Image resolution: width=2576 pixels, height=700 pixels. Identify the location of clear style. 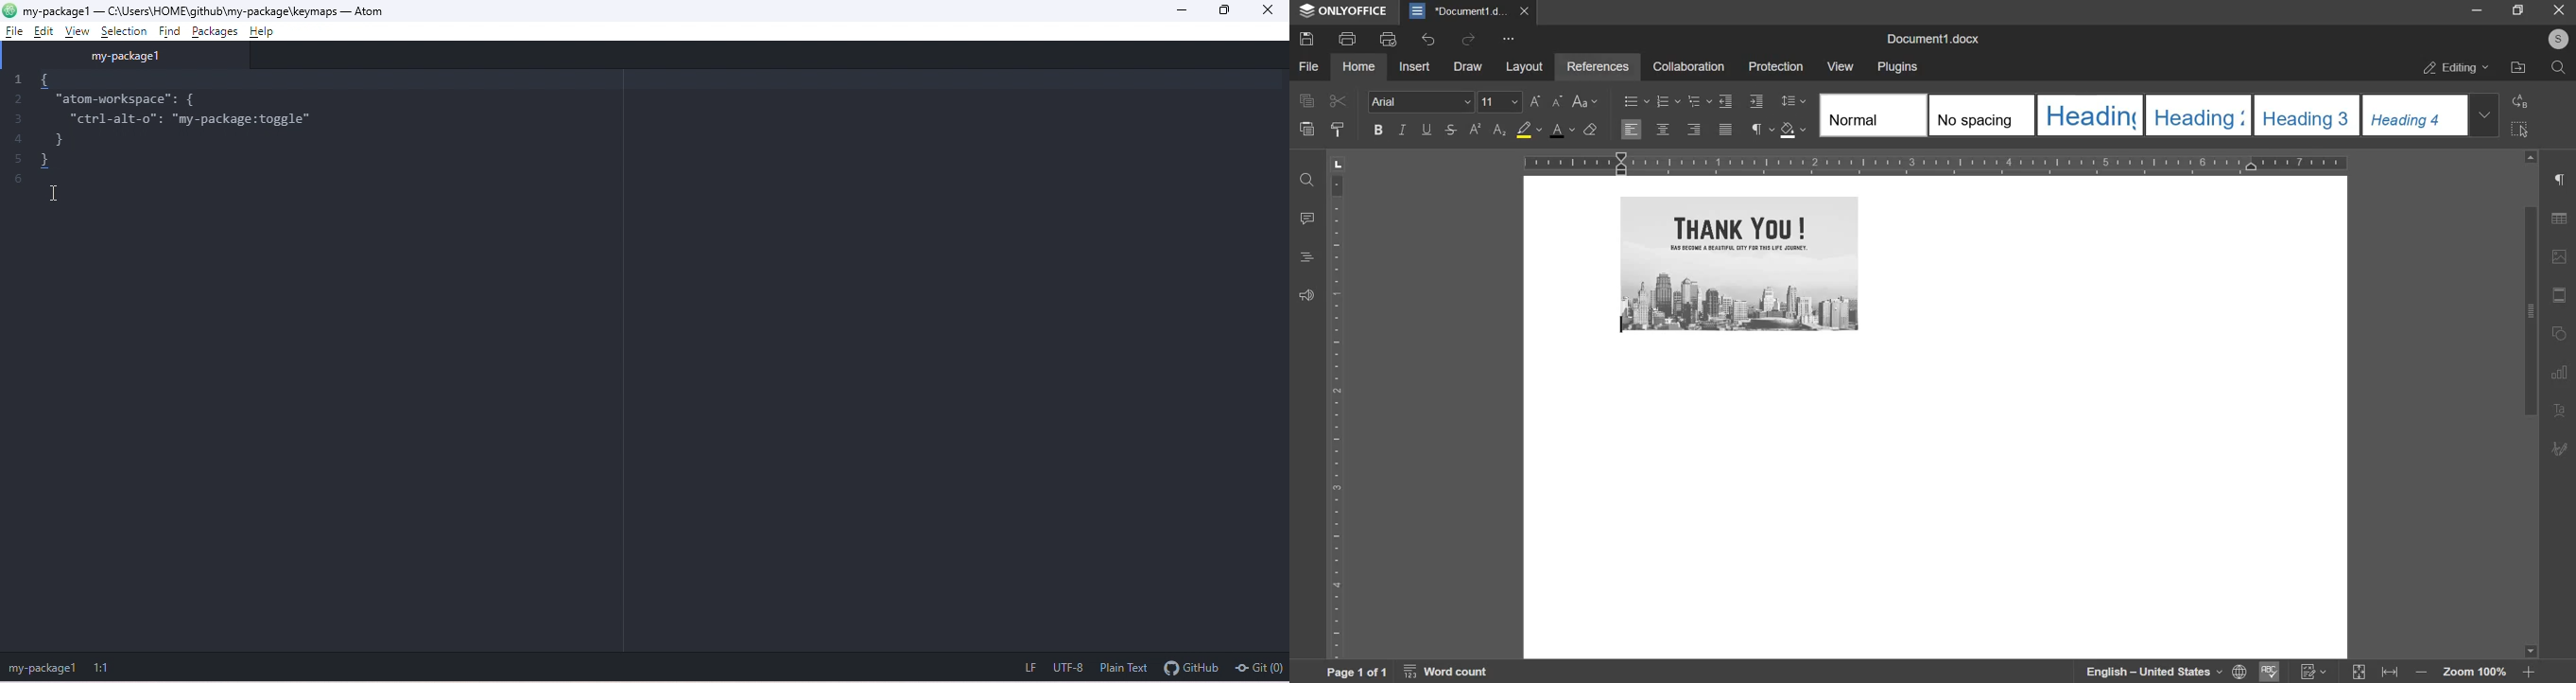
(1337, 130).